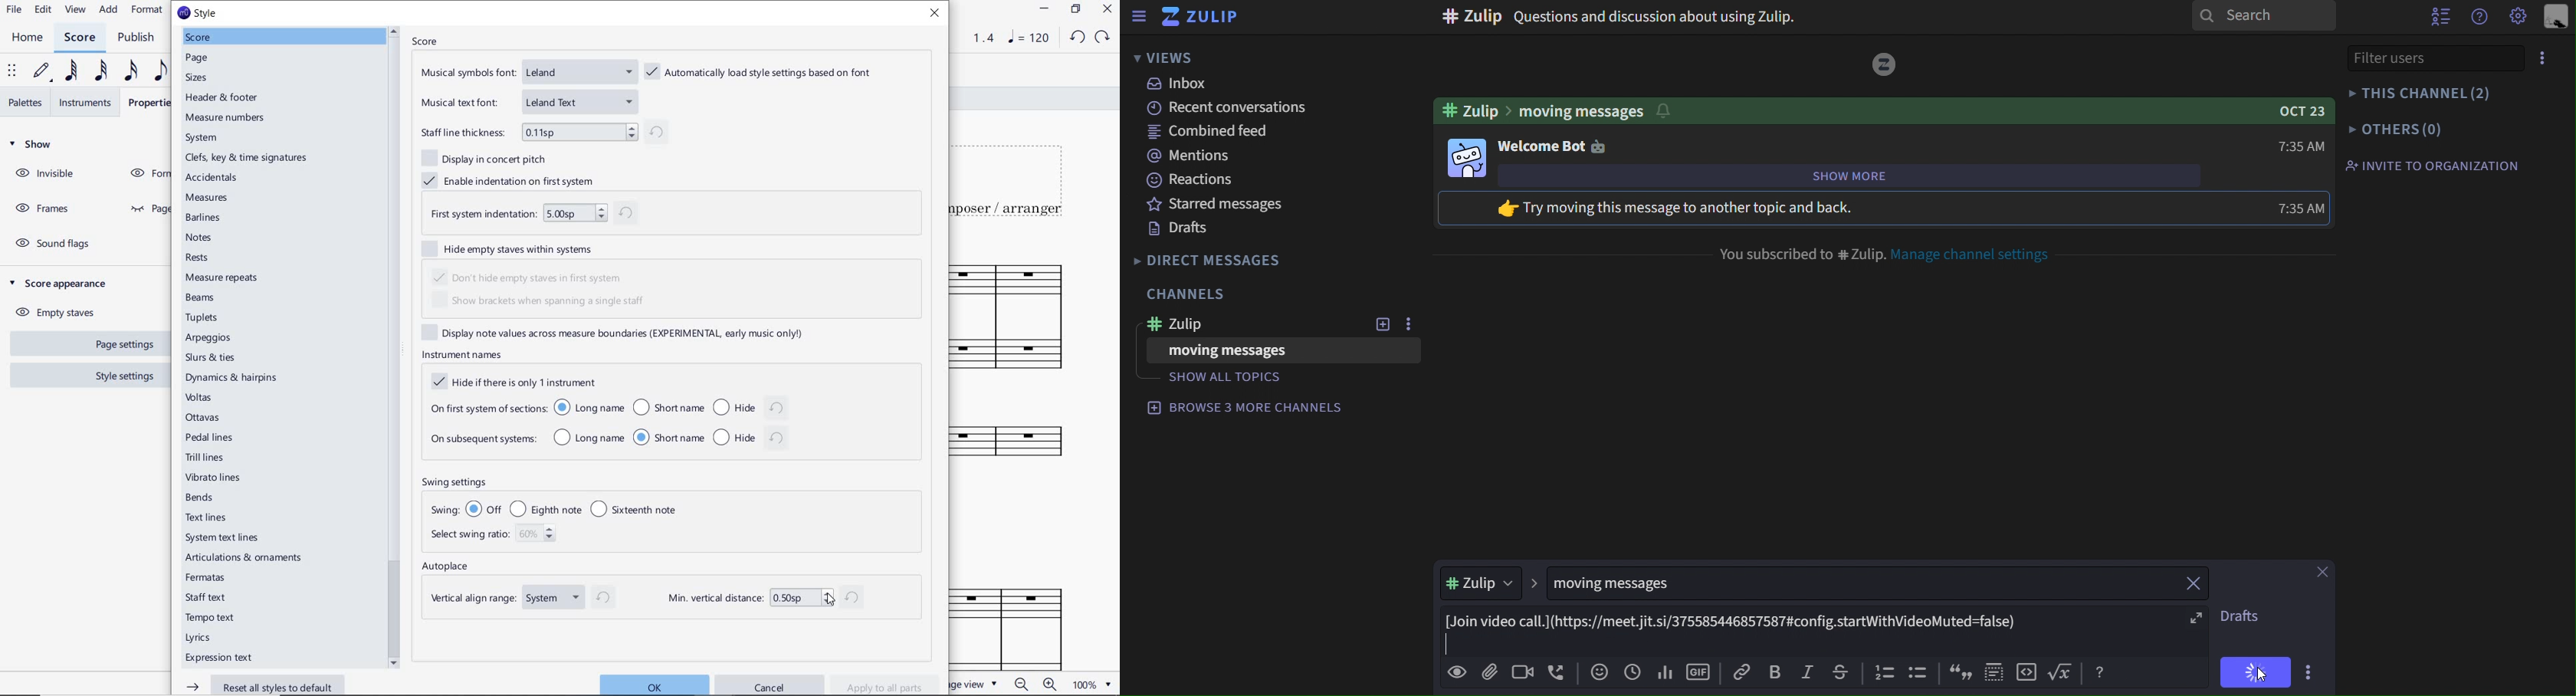  What do you see at coordinates (2062, 673) in the screenshot?
I see `function` at bounding box center [2062, 673].